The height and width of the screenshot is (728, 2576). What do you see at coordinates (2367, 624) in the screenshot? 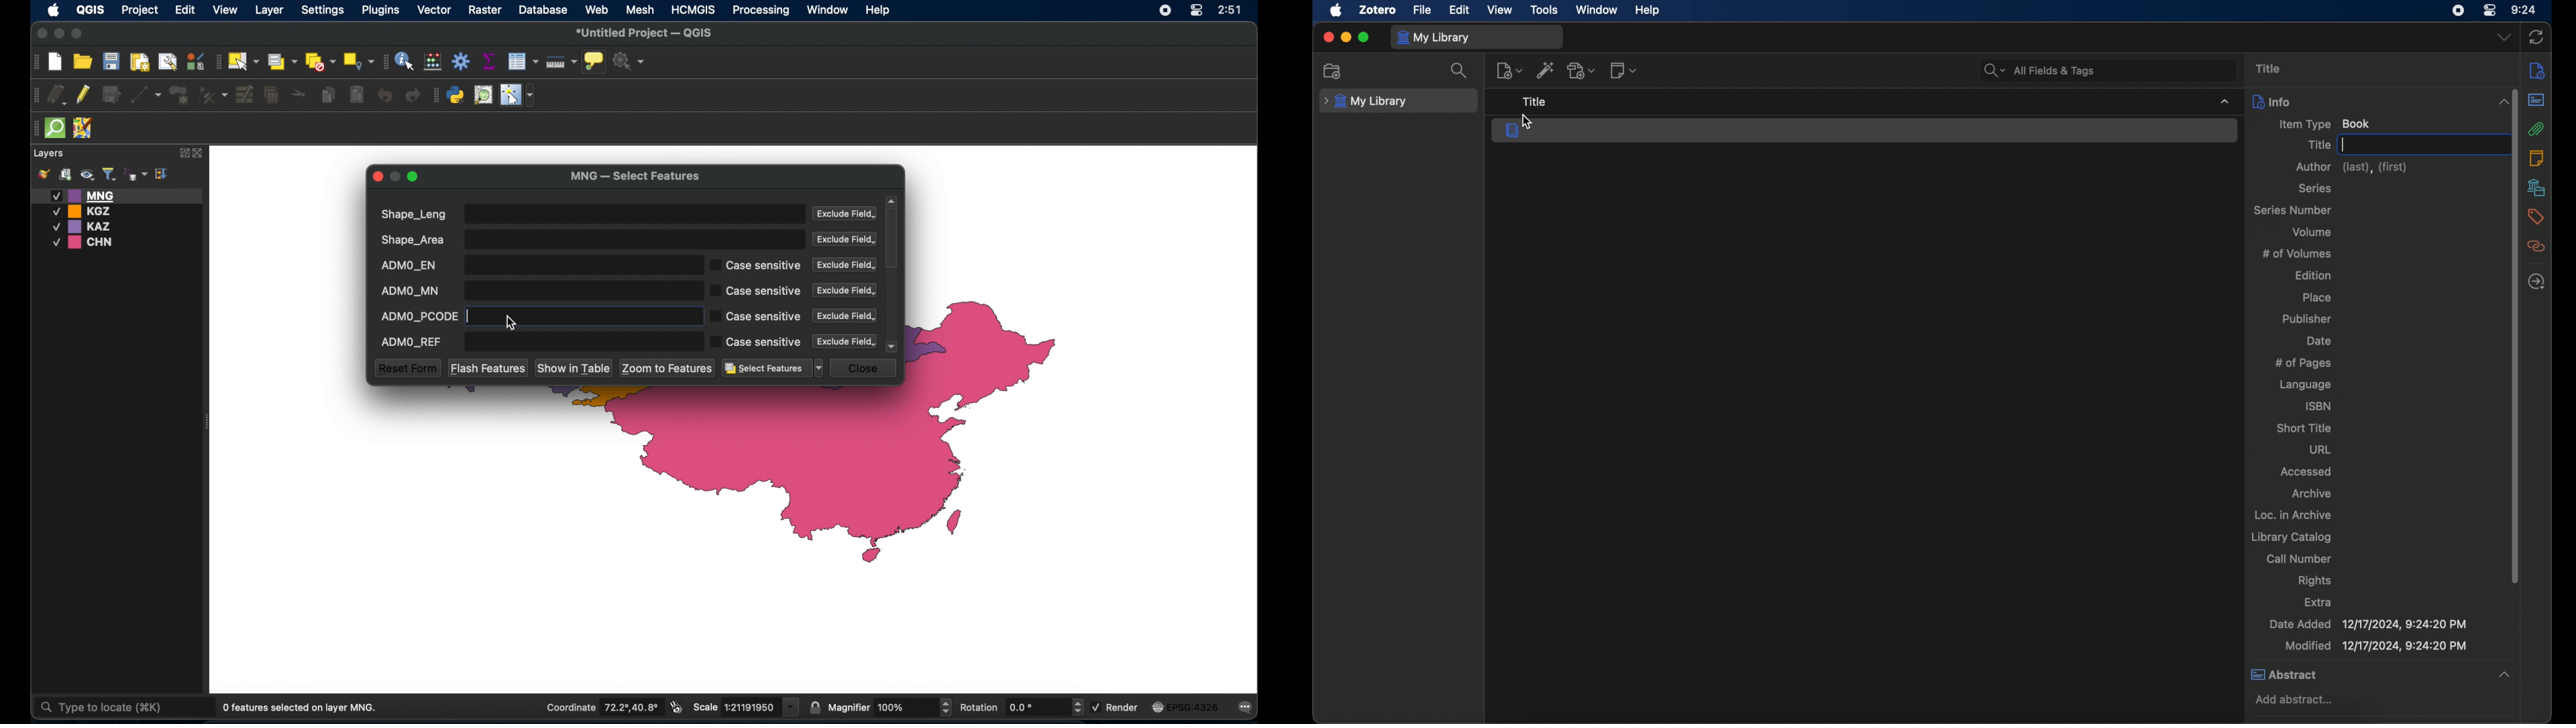
I see `date added` at bounding box center [2367, 624].